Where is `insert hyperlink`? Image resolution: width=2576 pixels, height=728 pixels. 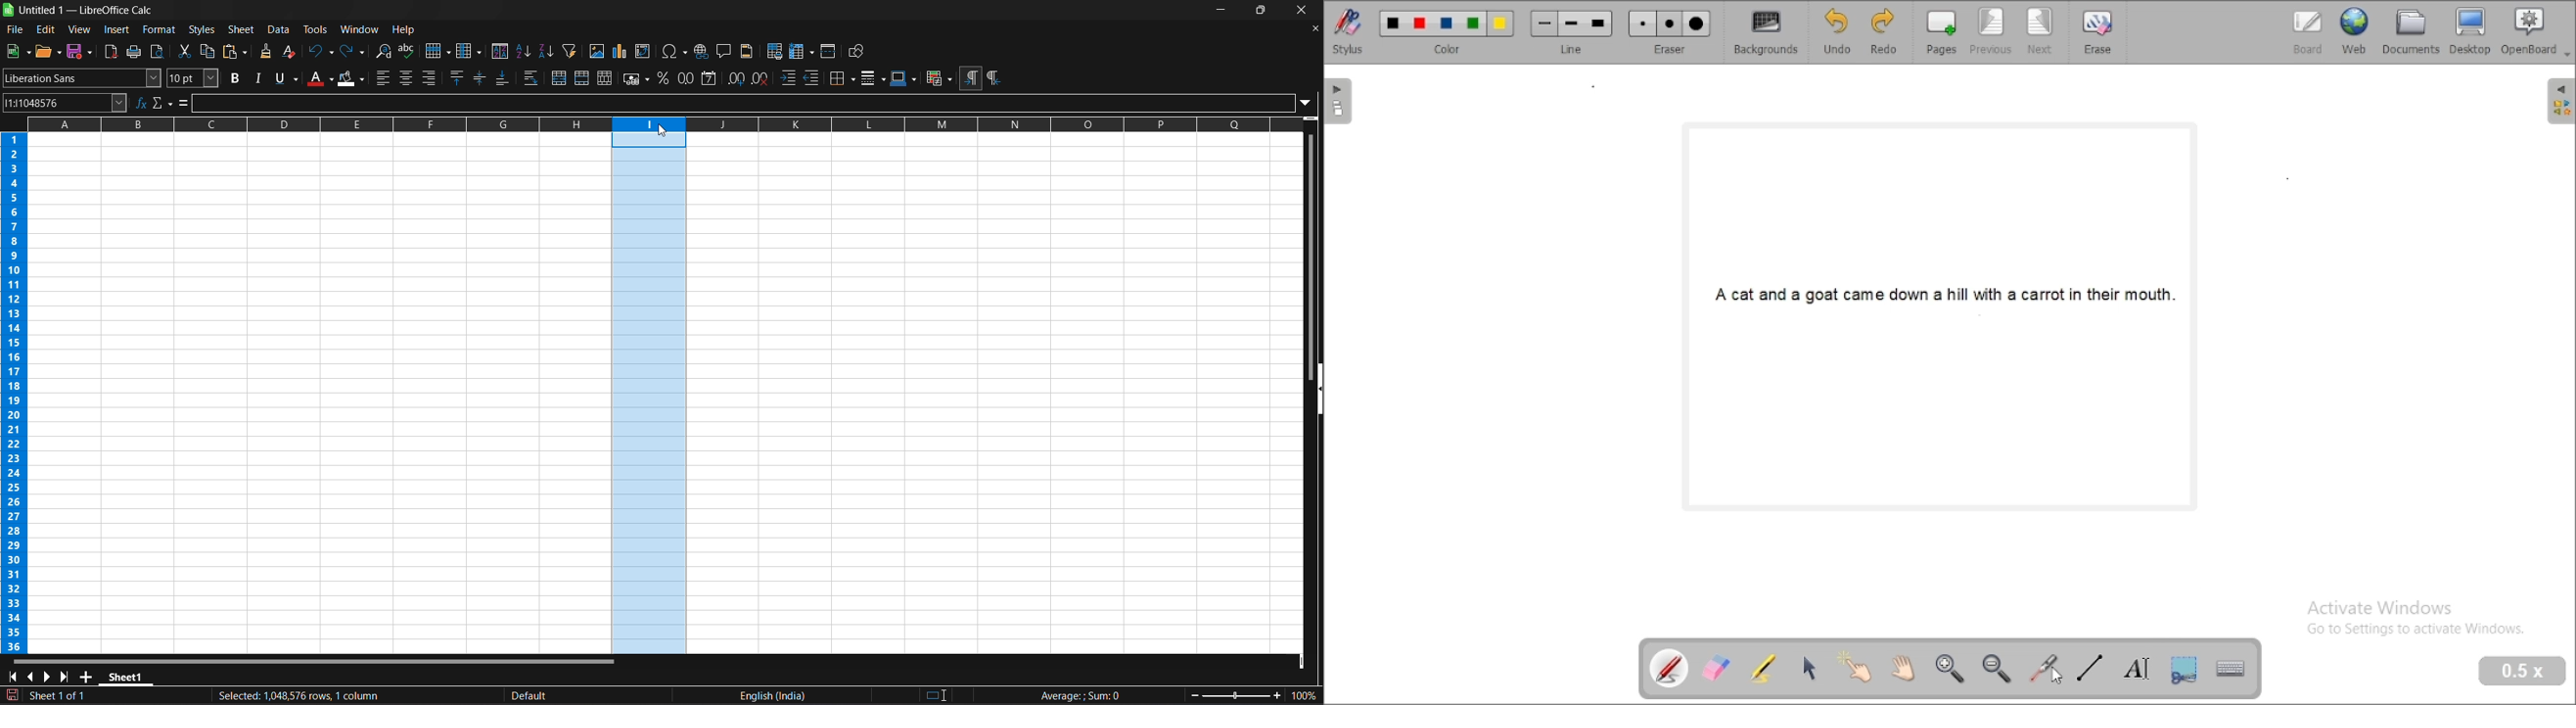
insert hyperlink is located at coordinates (703, 51).